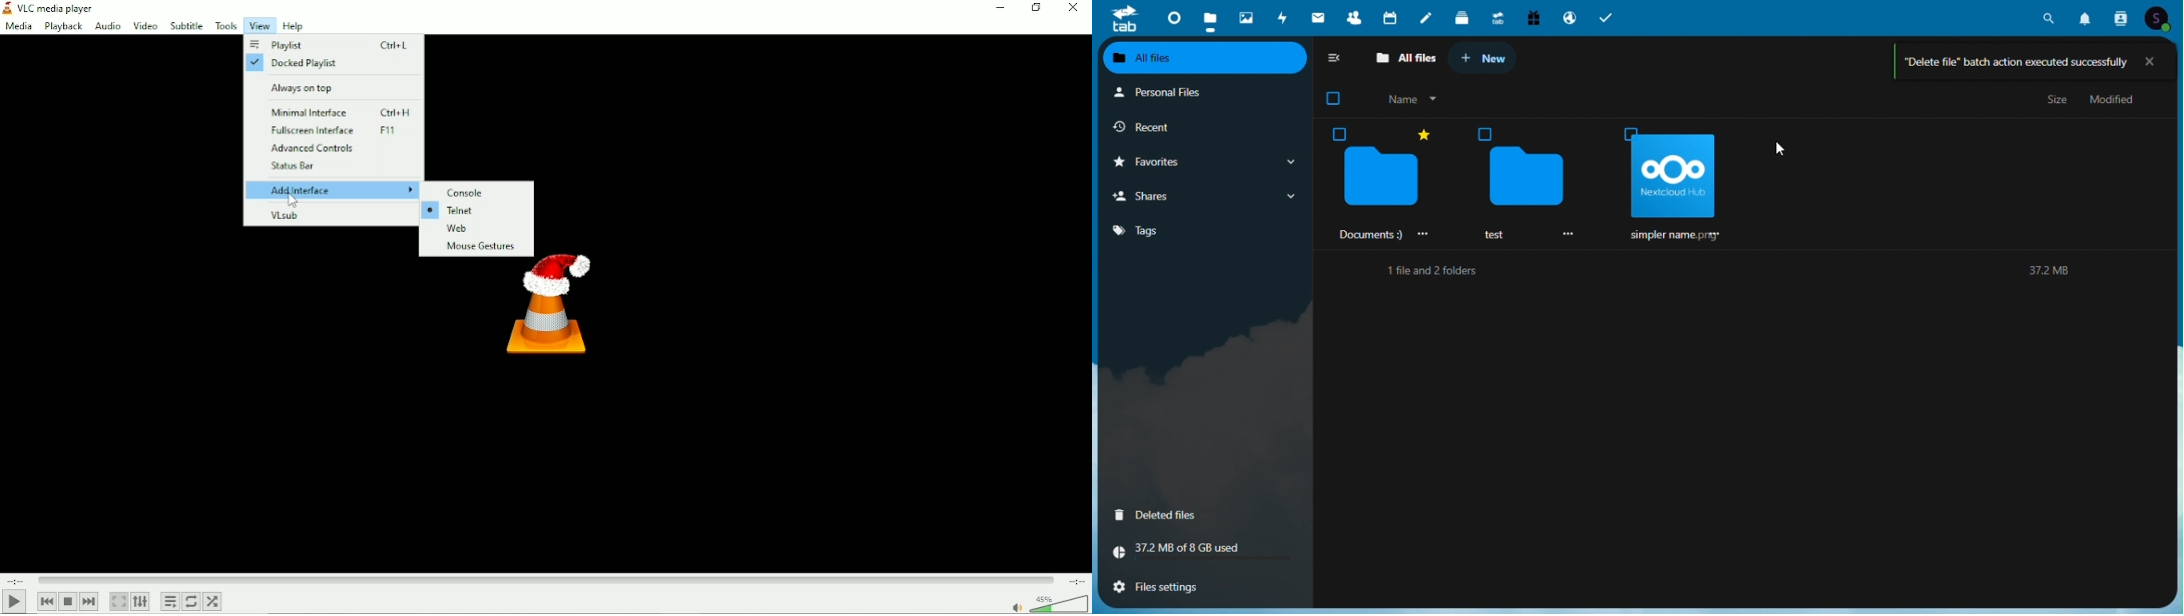 This screenshot has width=2184, height=616. What do you see at coordinates (292, 26) in the screenshot?
I see `Help` at bounding box center [292, 26].